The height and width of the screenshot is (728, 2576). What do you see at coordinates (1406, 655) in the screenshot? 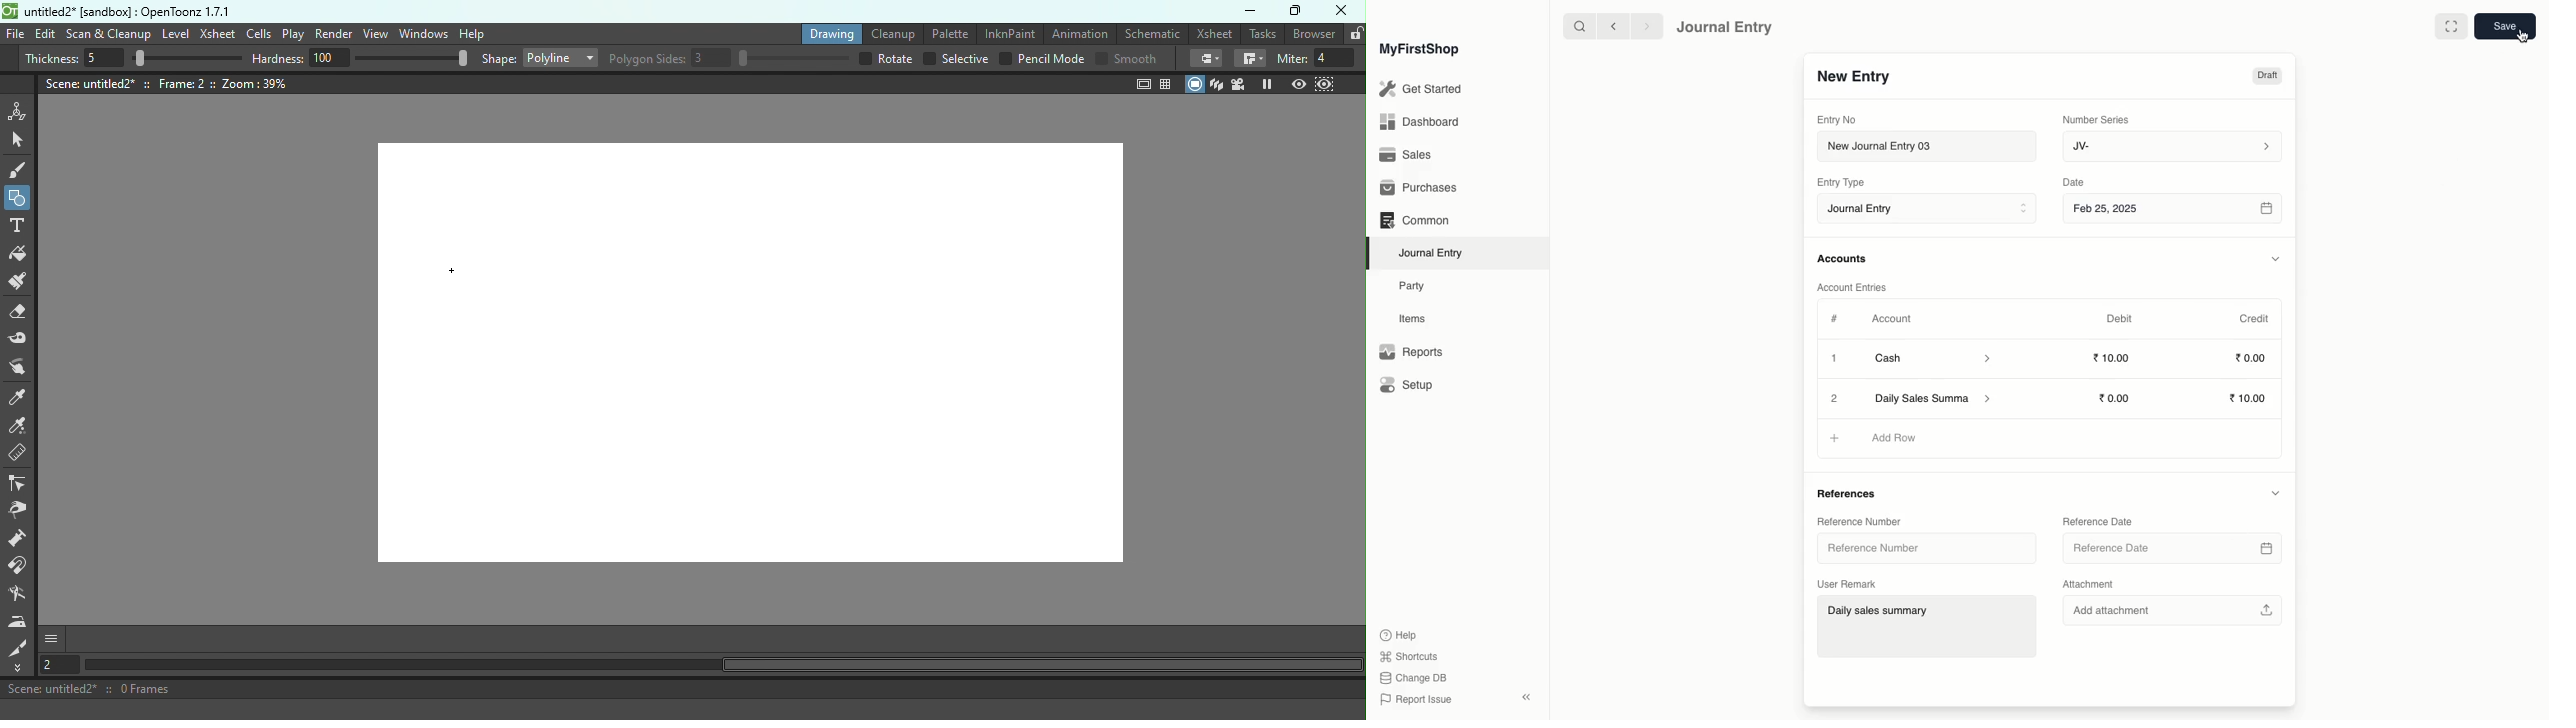
I see `Shortcuts` at bounding box center [1406, 655].